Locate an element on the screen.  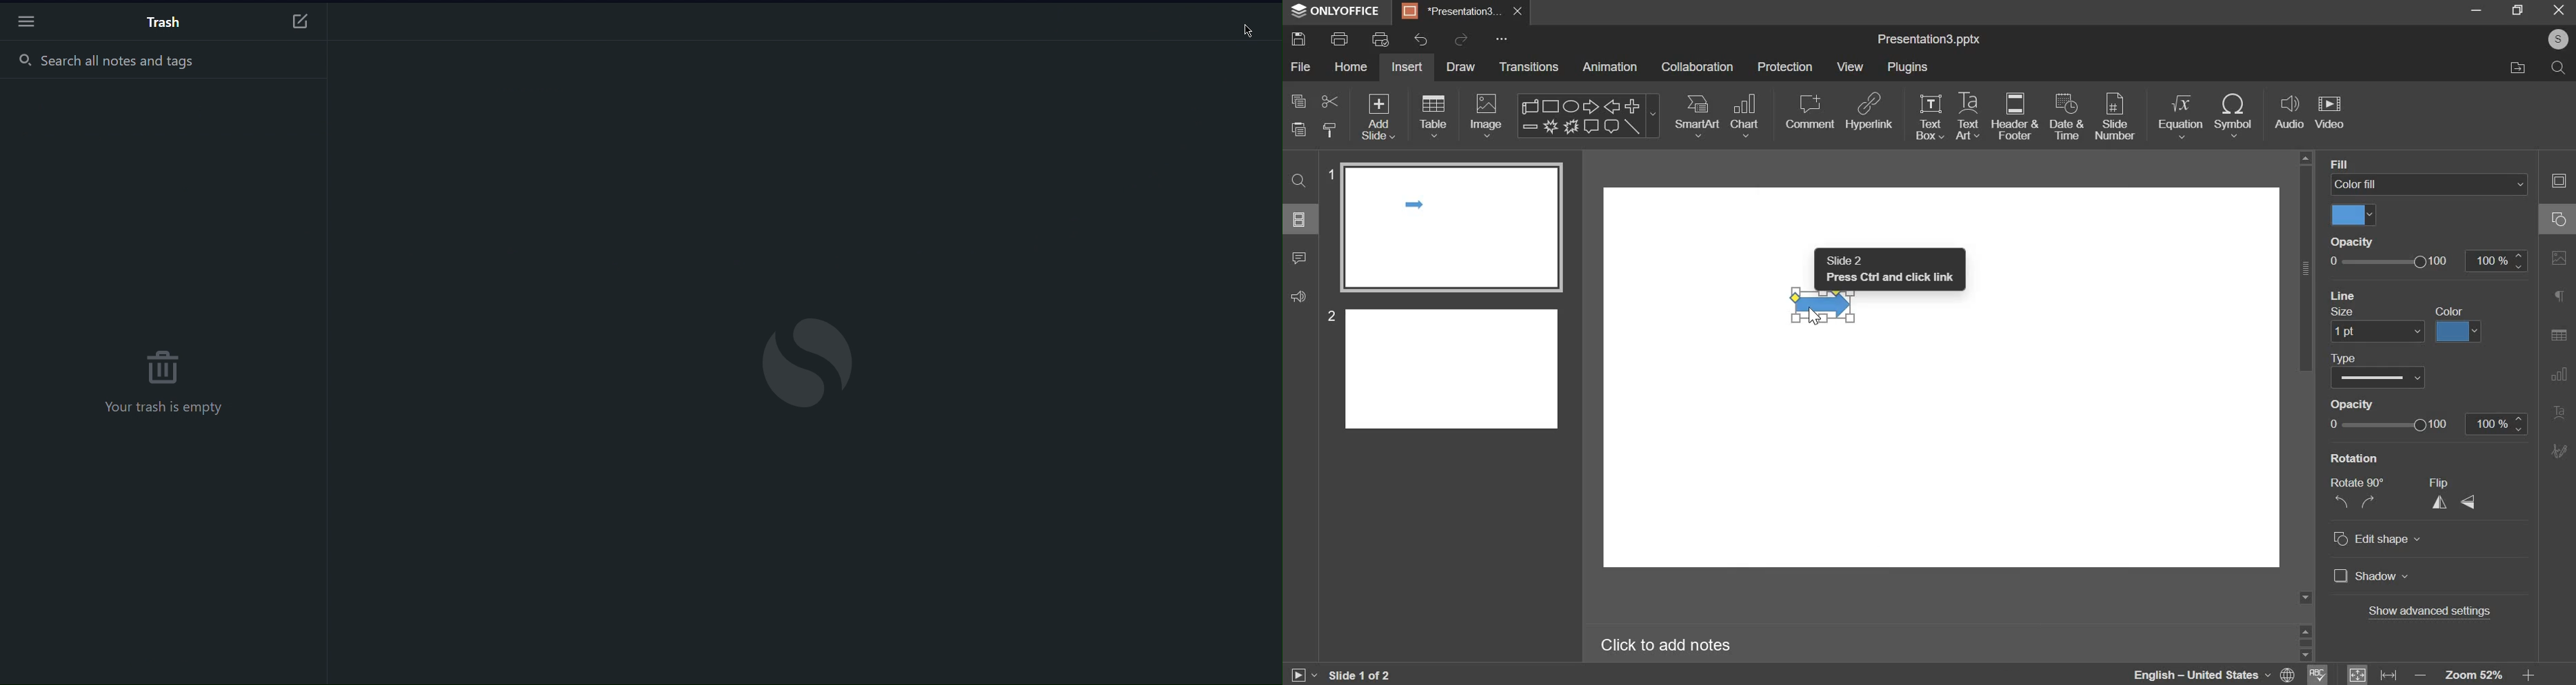
close is located at coordinates (1518, 12).